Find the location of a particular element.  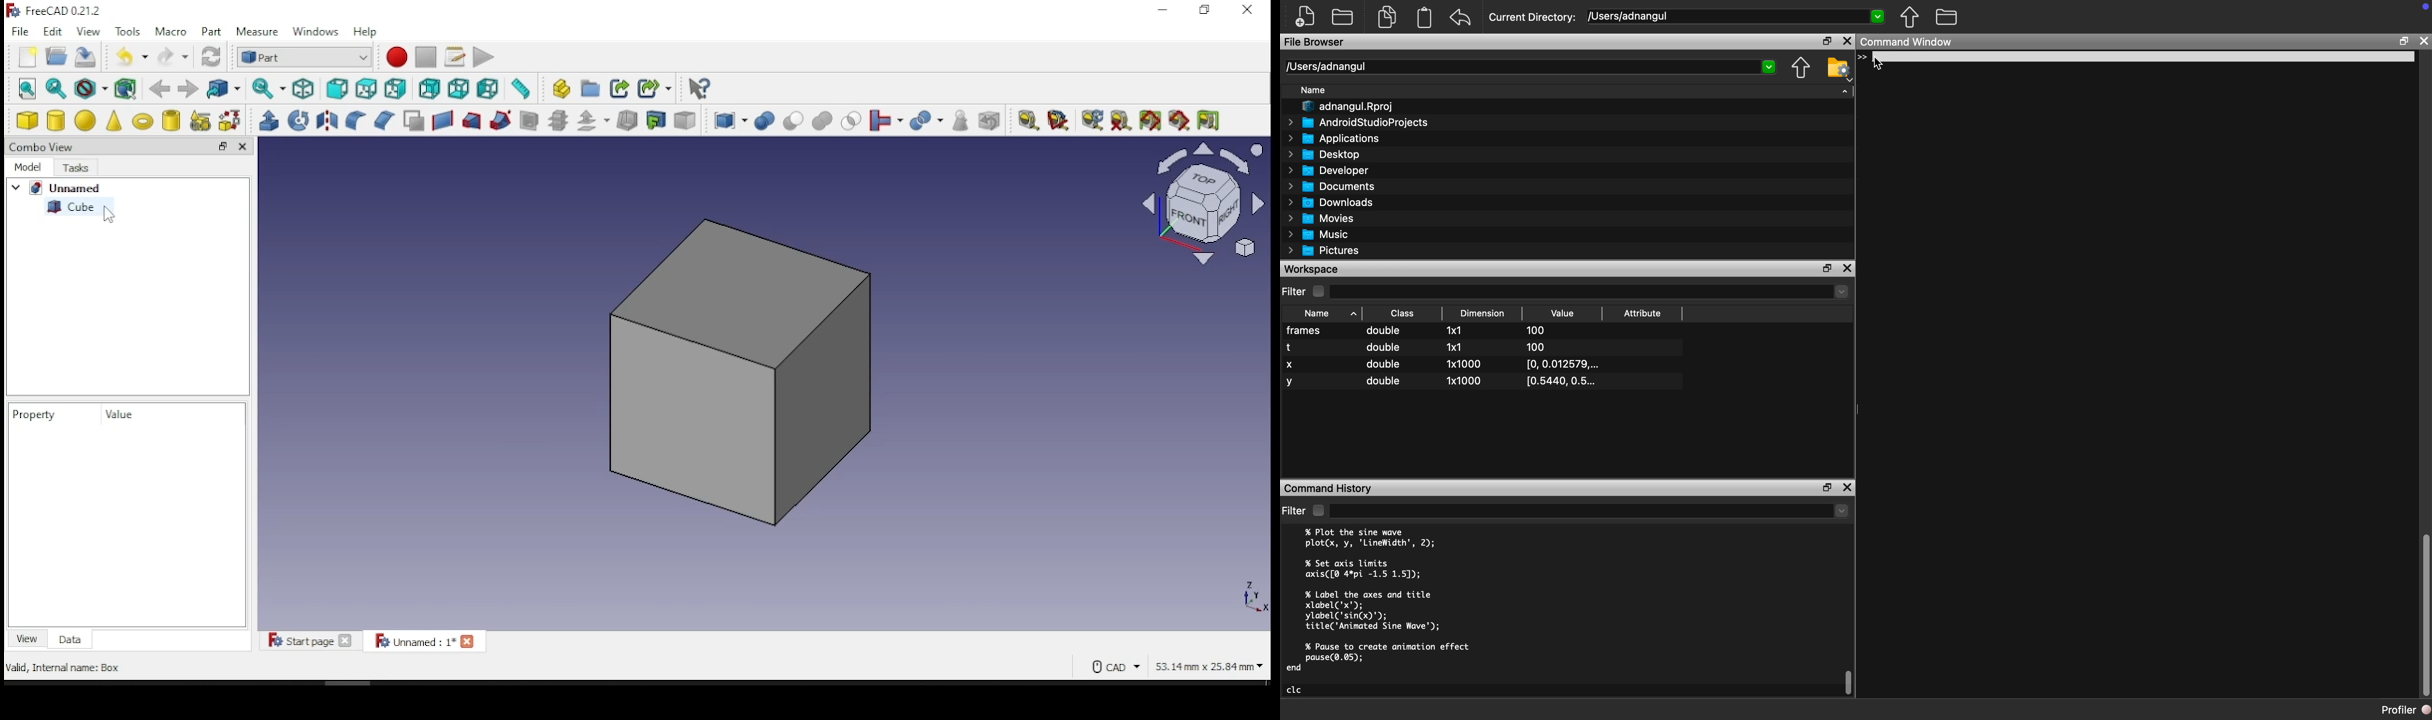

union is located at coordinates (822, 121).